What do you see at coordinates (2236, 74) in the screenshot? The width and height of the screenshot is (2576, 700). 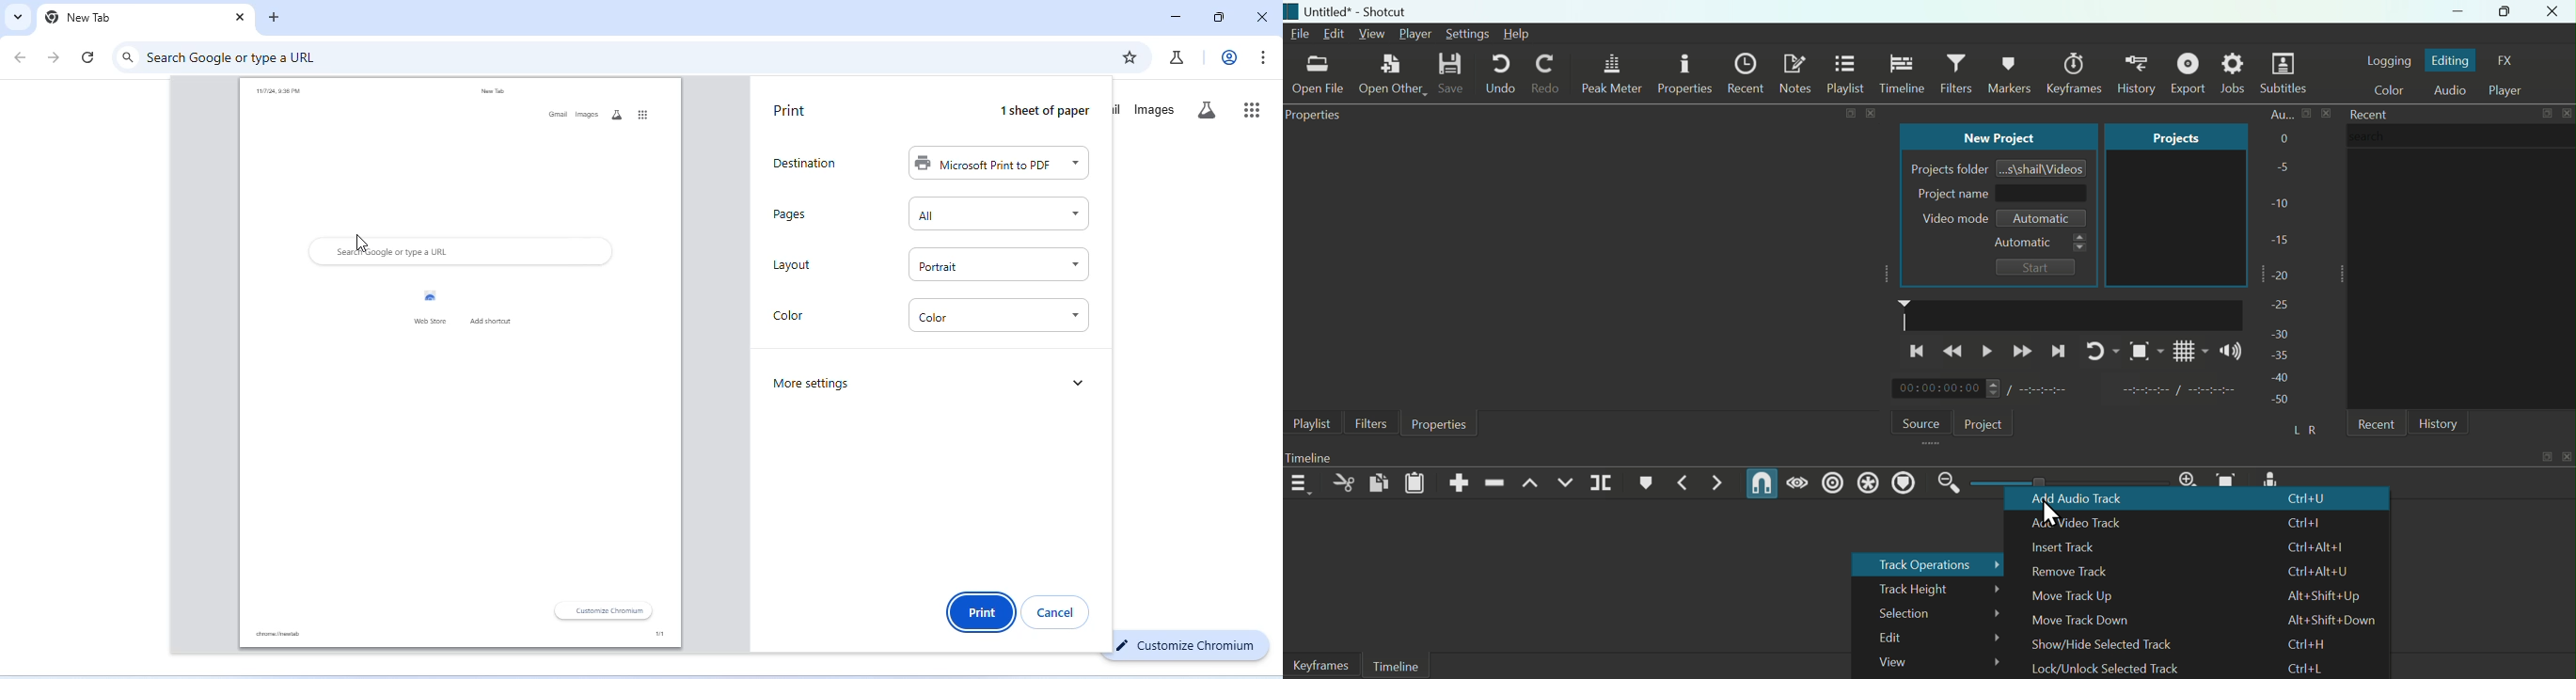 I see `Jobs` at bounding box center [2236, 74].